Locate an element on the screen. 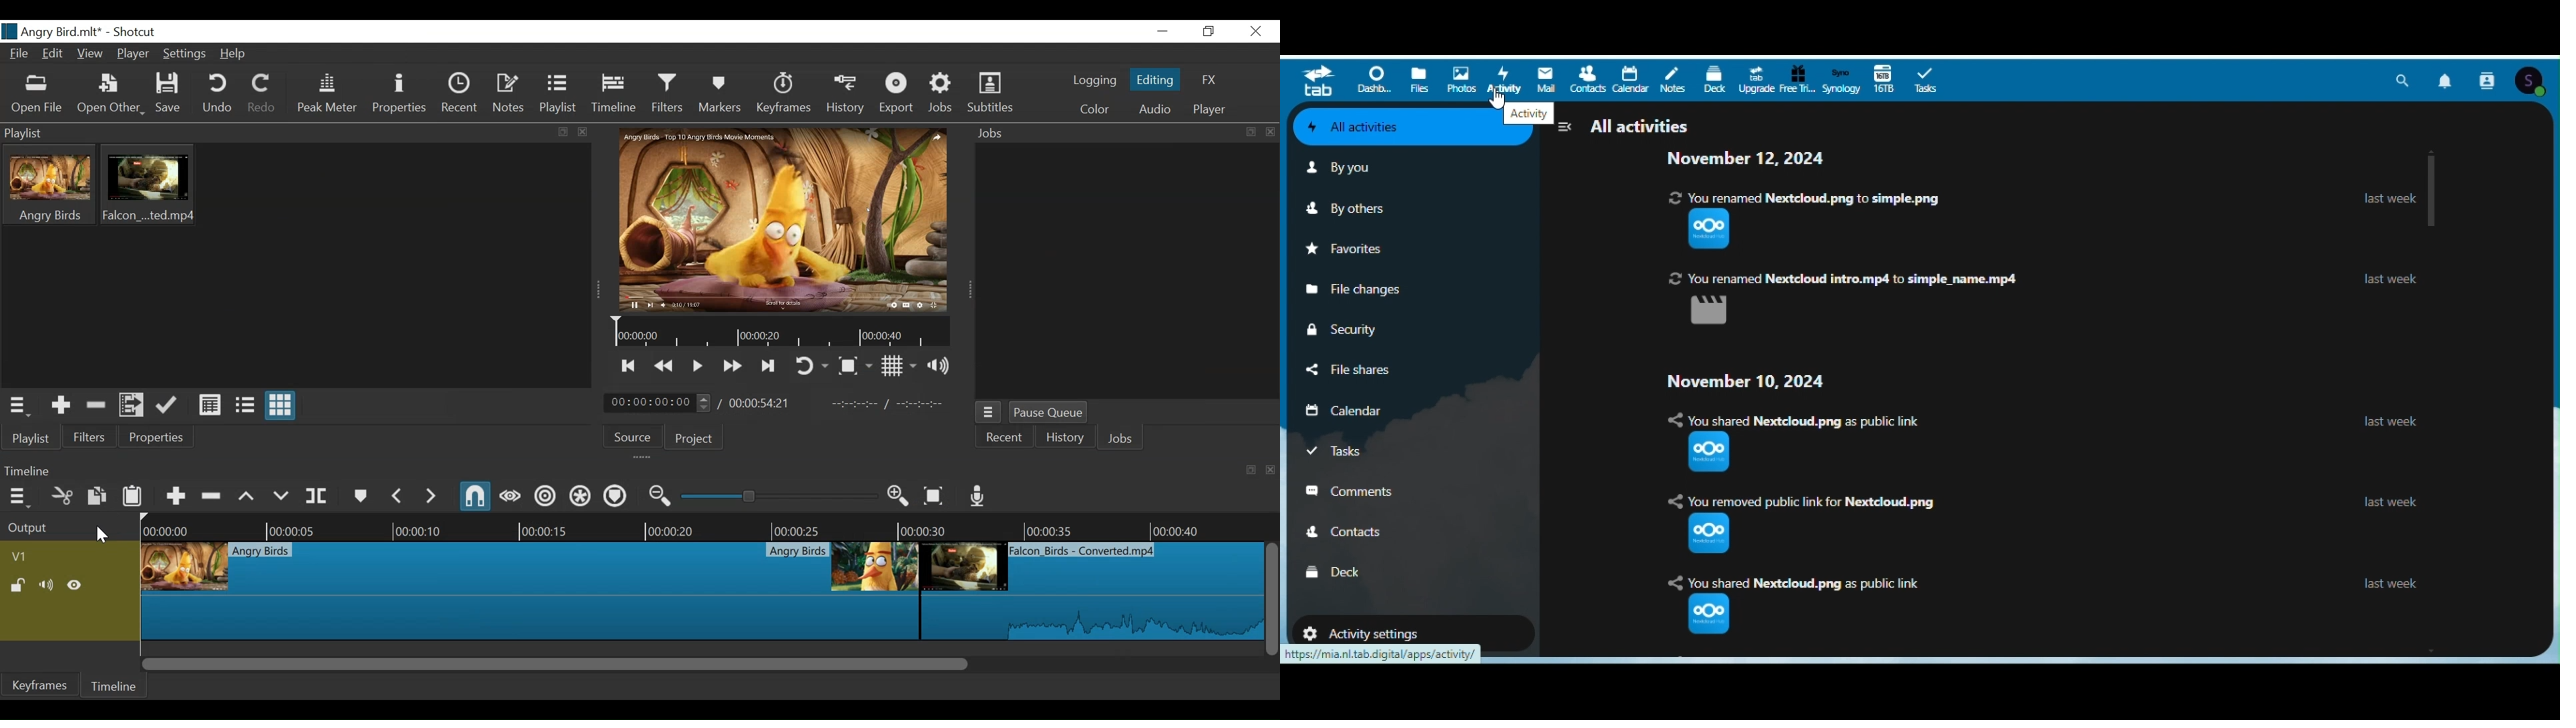 The image size is (2576, 728). Source is located at coordinates (631, 438).